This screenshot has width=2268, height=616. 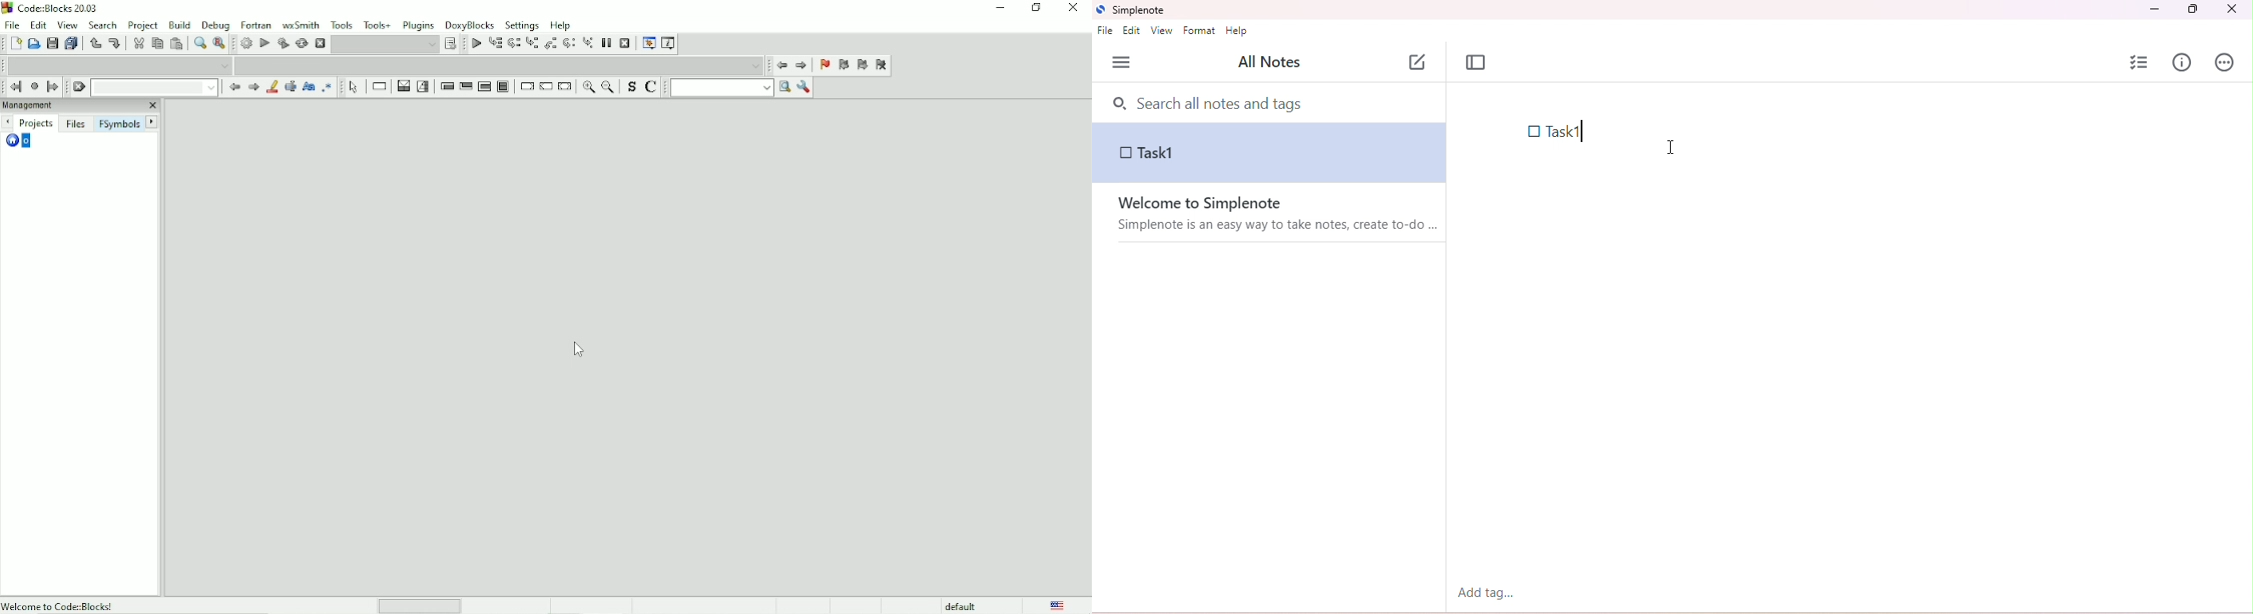 What do you see at coordinates (54, 87) in the screenshot?
I see `Jump forward` at bounding box center [54, 87].